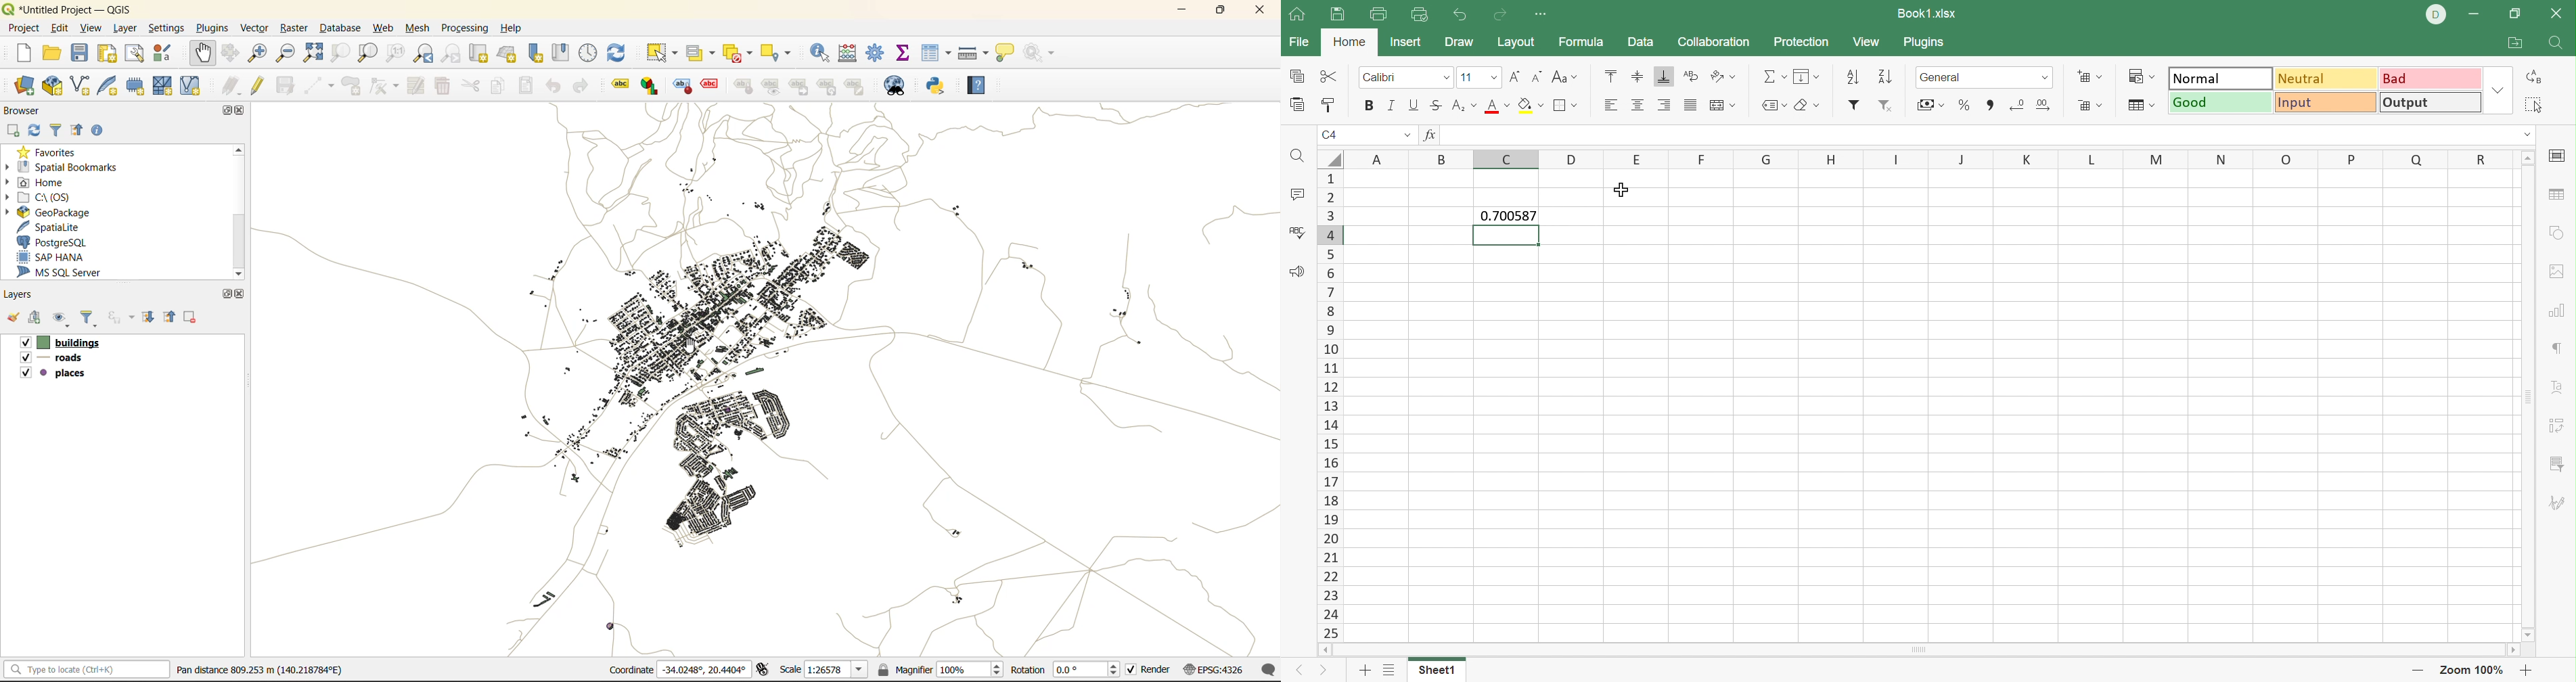 The height and width of the screenshot is (700, 2576). What do you see at coordinates (895, 84) in the screenshot?
I see `metasearch` at bounding box center [895, 84].